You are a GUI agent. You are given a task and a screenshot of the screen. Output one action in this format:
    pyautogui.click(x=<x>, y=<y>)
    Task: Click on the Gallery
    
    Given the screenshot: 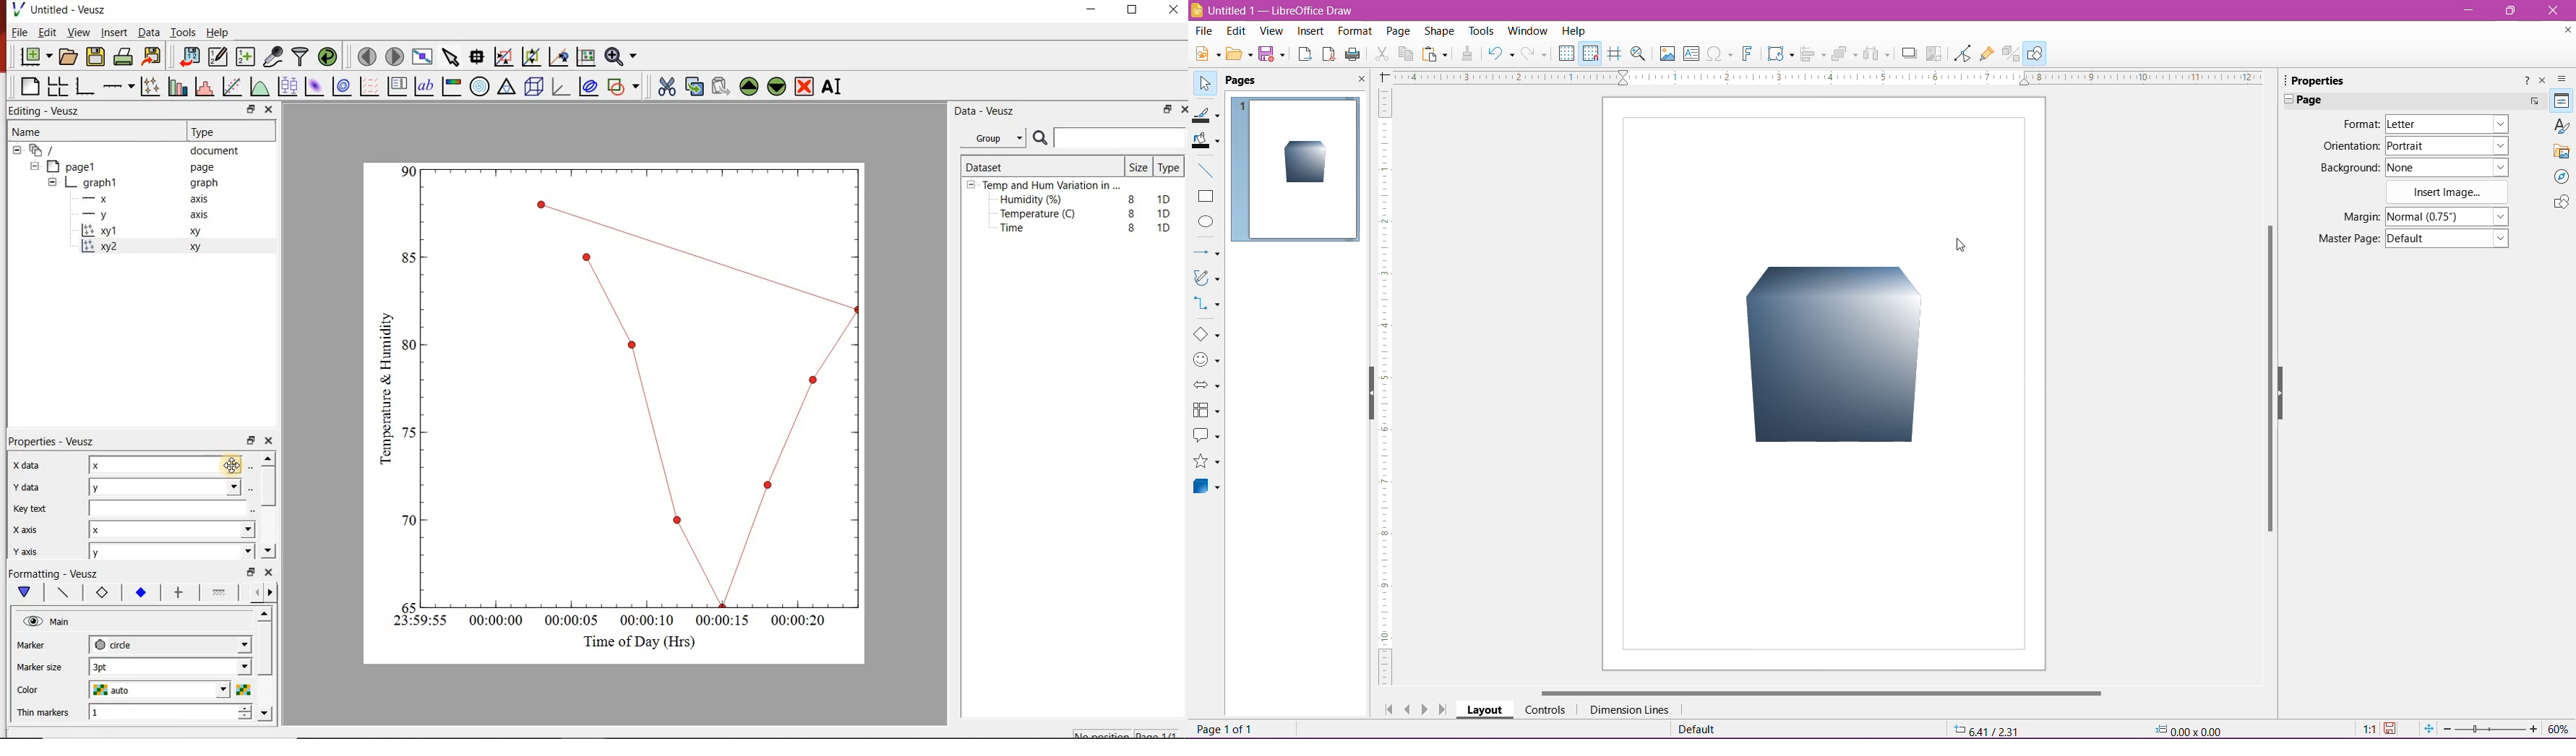 What is the action you would take?
    pyautogui.click(x=2562, y=151)
    